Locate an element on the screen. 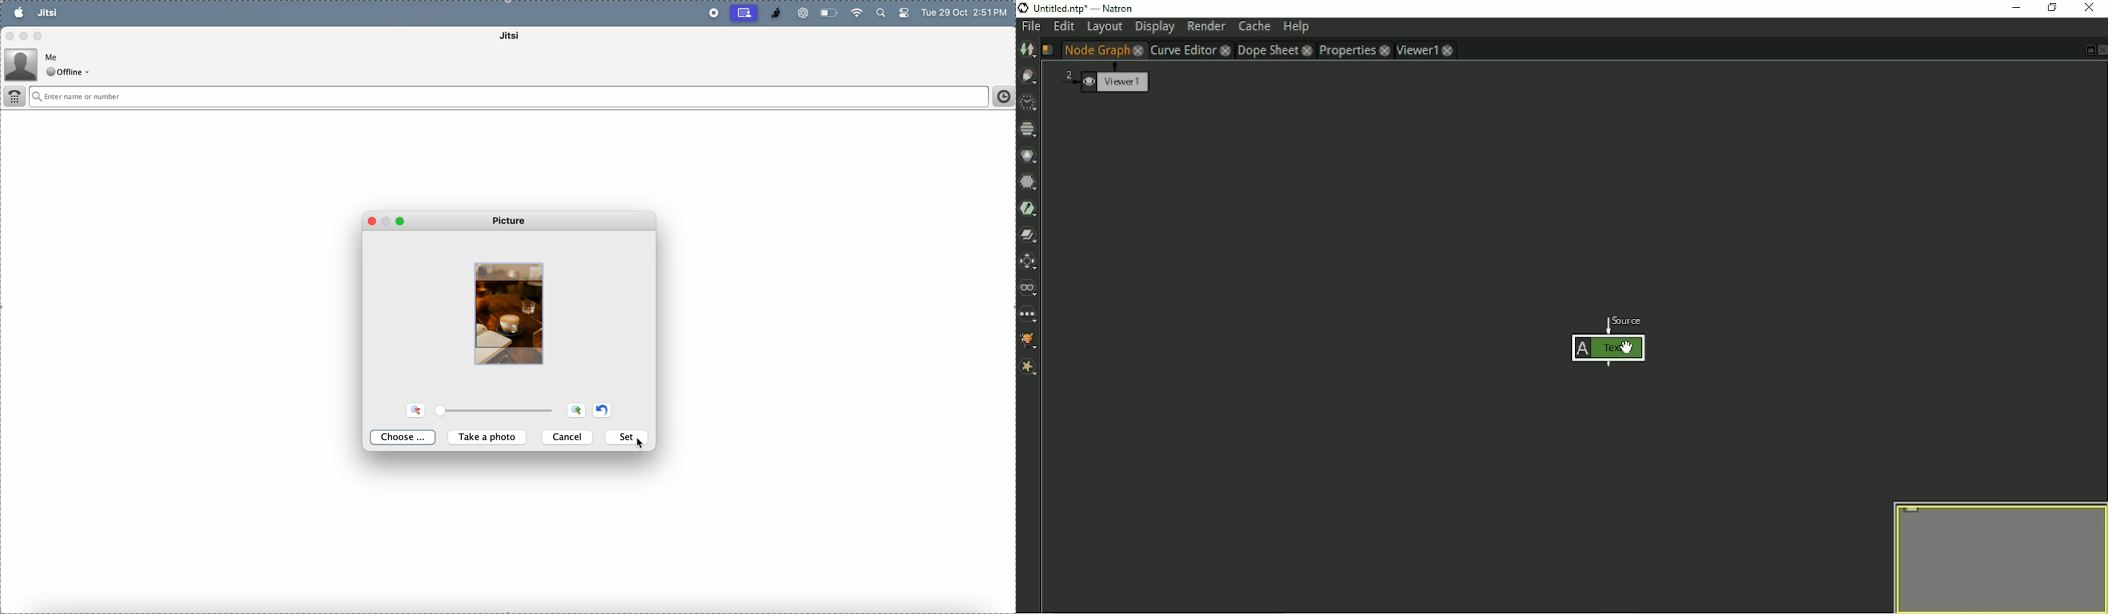 This screenshot has height=616, width=2128. minimise is located at coordinates (388, 219).